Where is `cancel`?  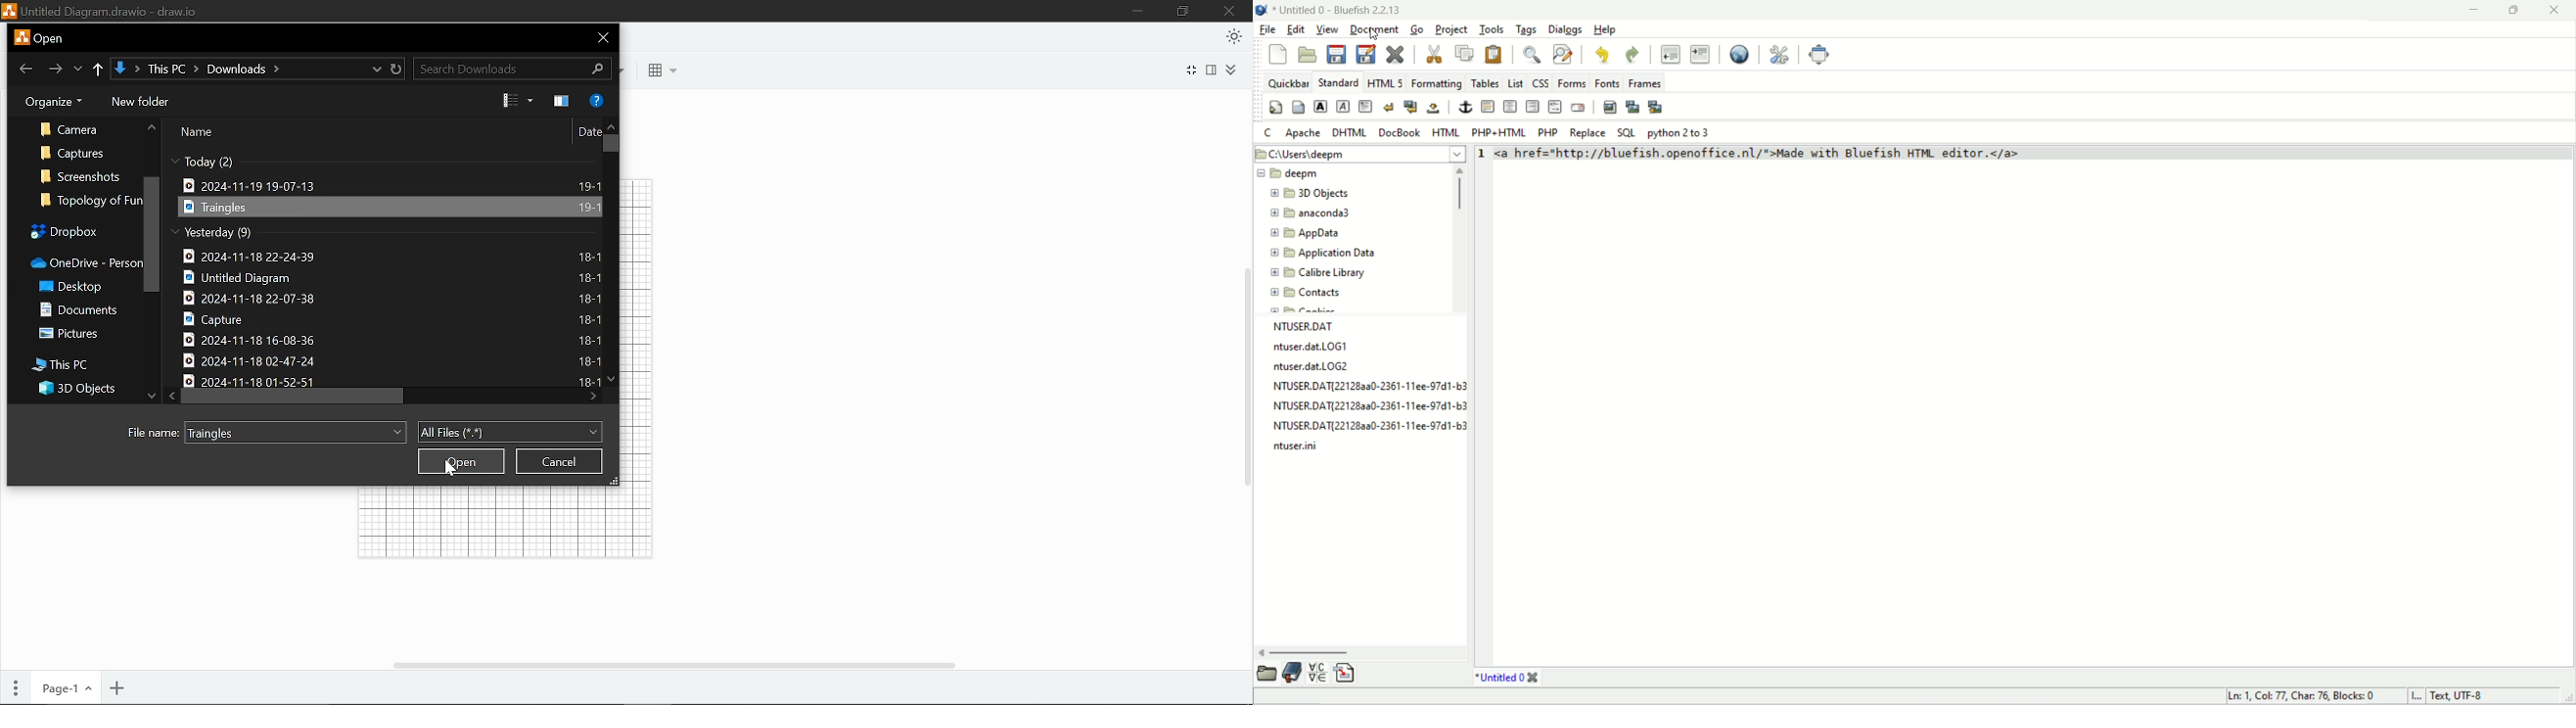 cancel is located at coordinates (559, 460).